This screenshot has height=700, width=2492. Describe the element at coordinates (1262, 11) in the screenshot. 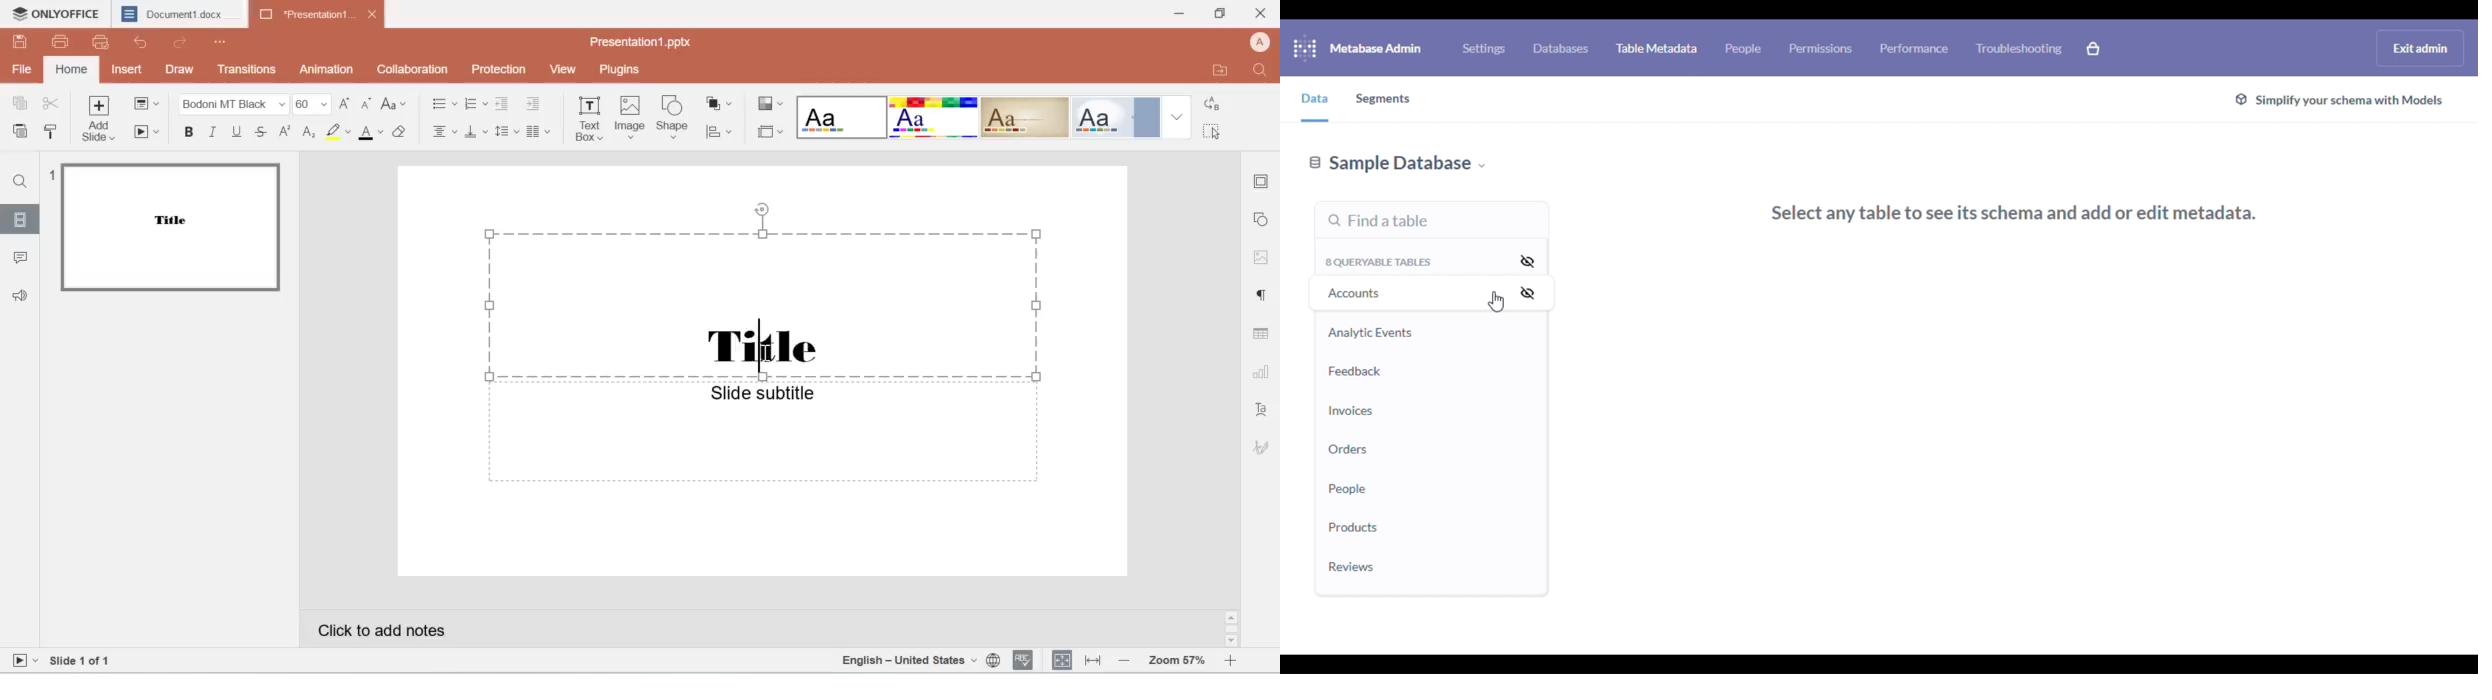

I see `close` at that location.